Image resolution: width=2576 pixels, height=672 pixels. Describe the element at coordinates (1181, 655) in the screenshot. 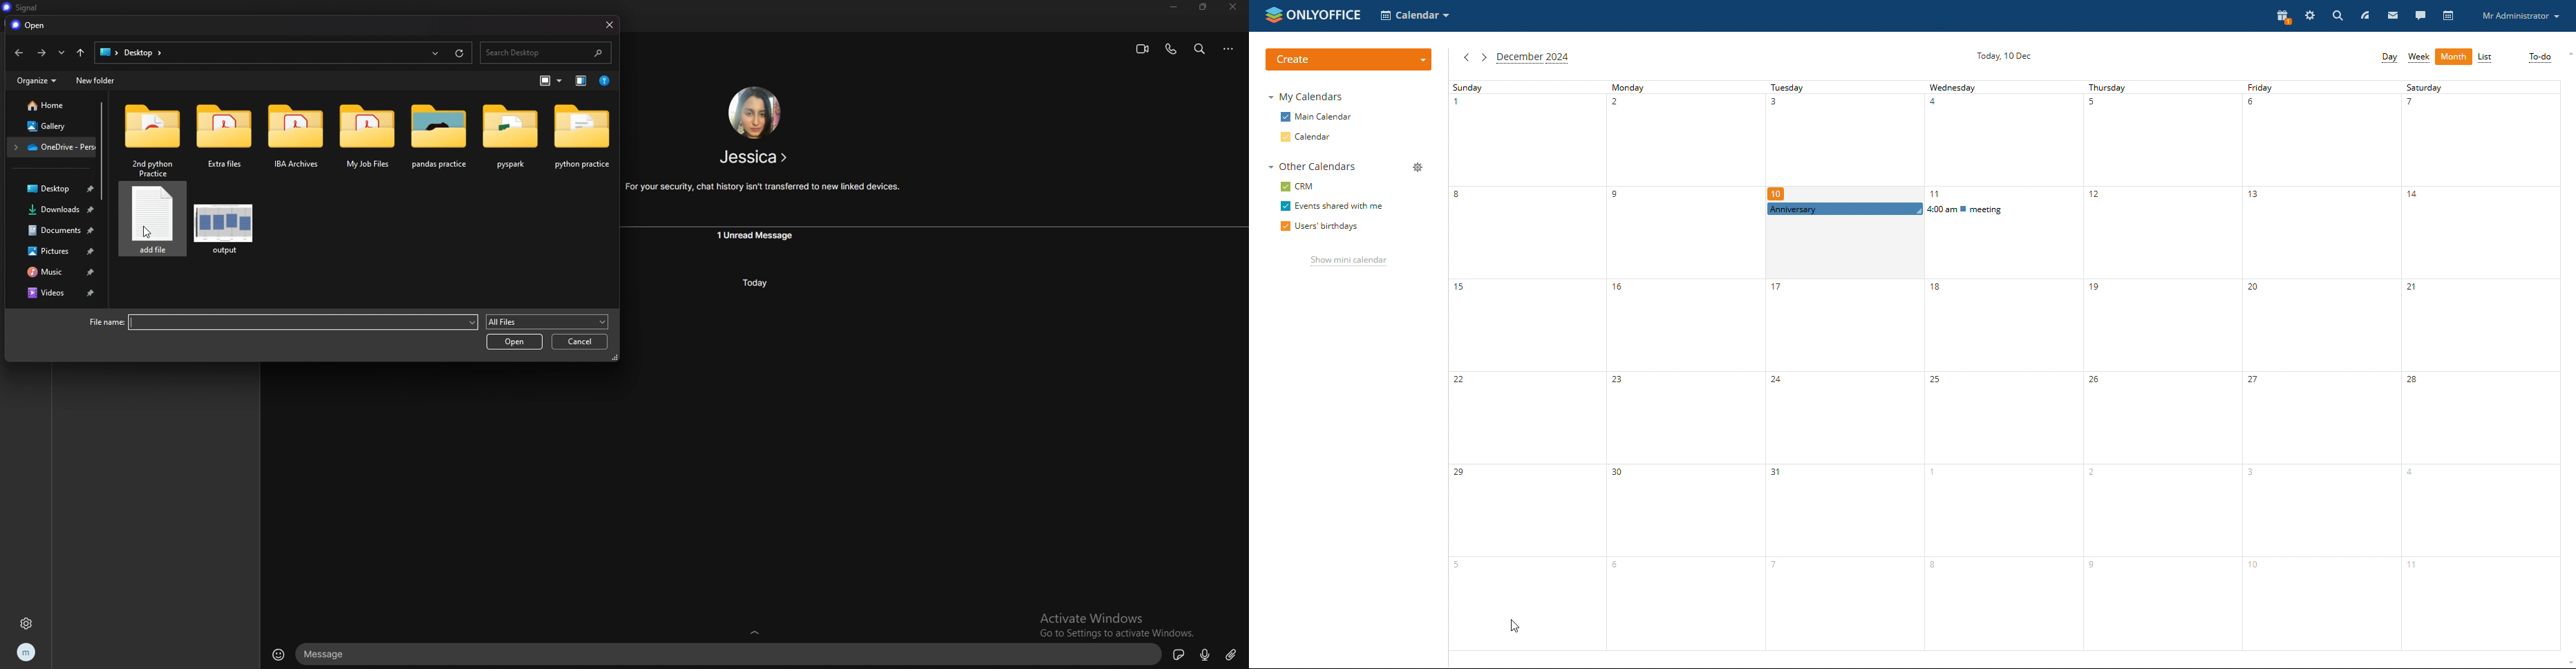

I see `sticker` at that location.